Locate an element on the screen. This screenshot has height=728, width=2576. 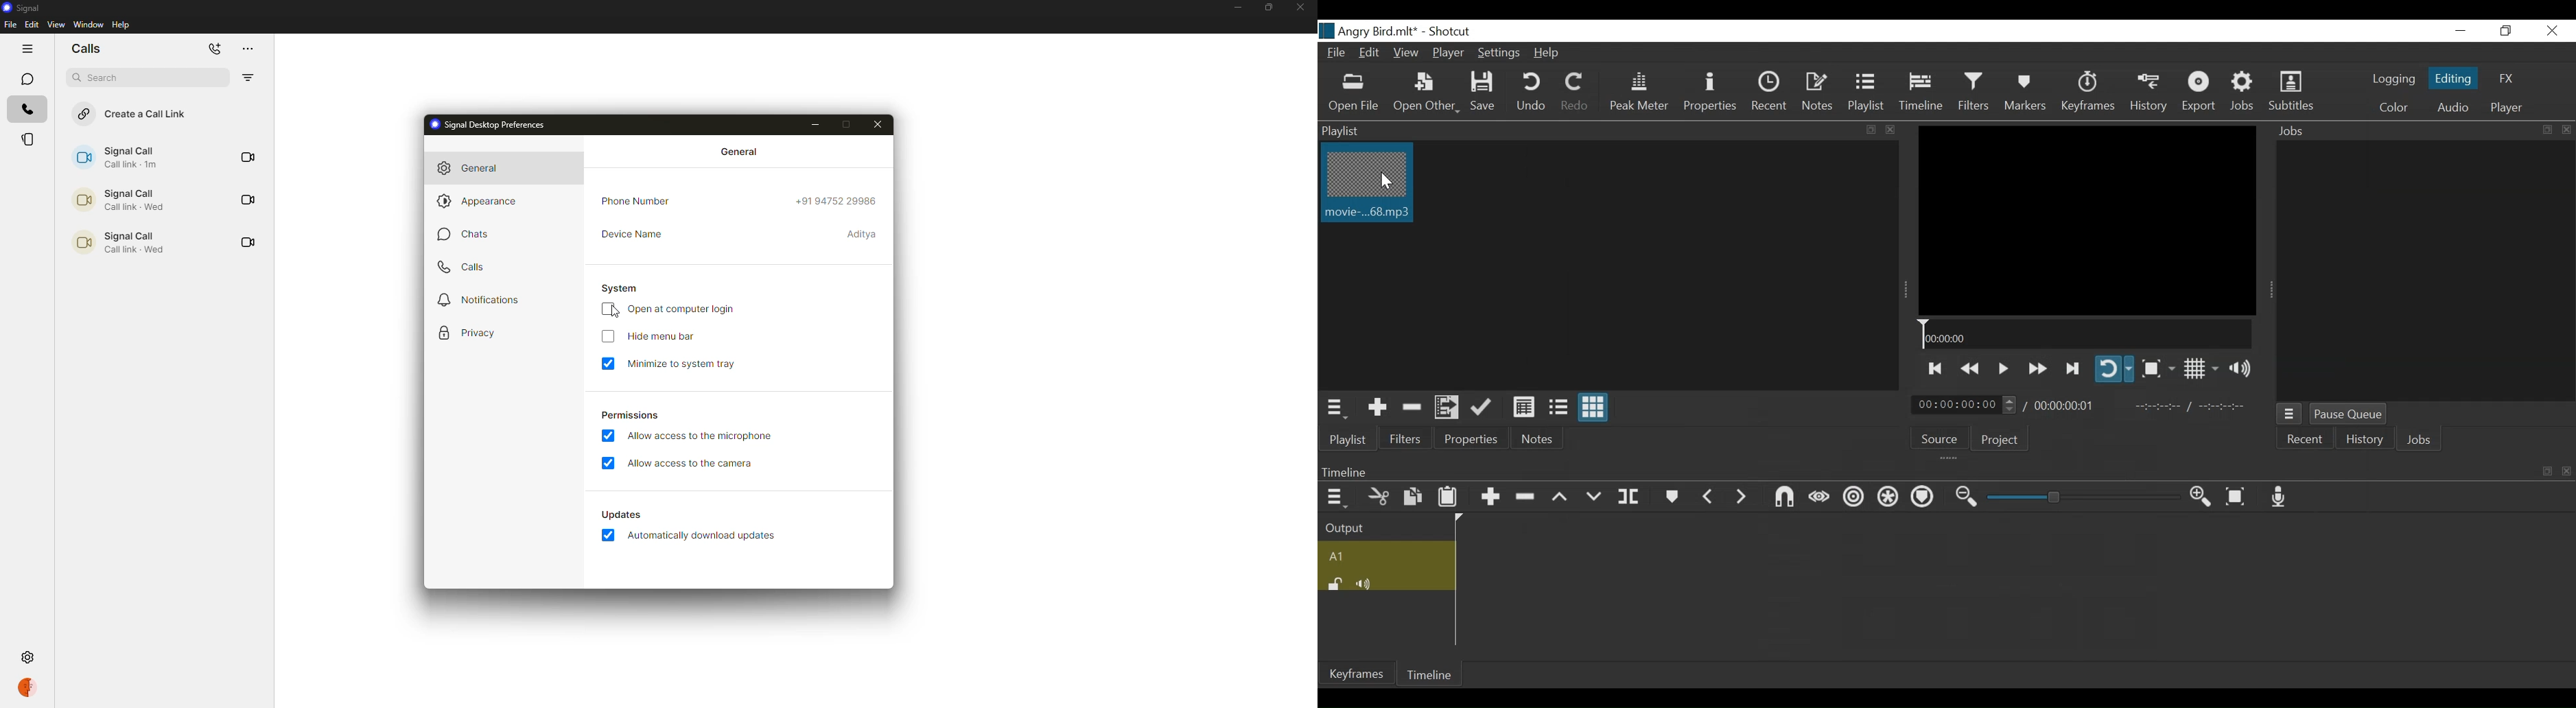
Show volume control is located at coordinates (2243, 370).